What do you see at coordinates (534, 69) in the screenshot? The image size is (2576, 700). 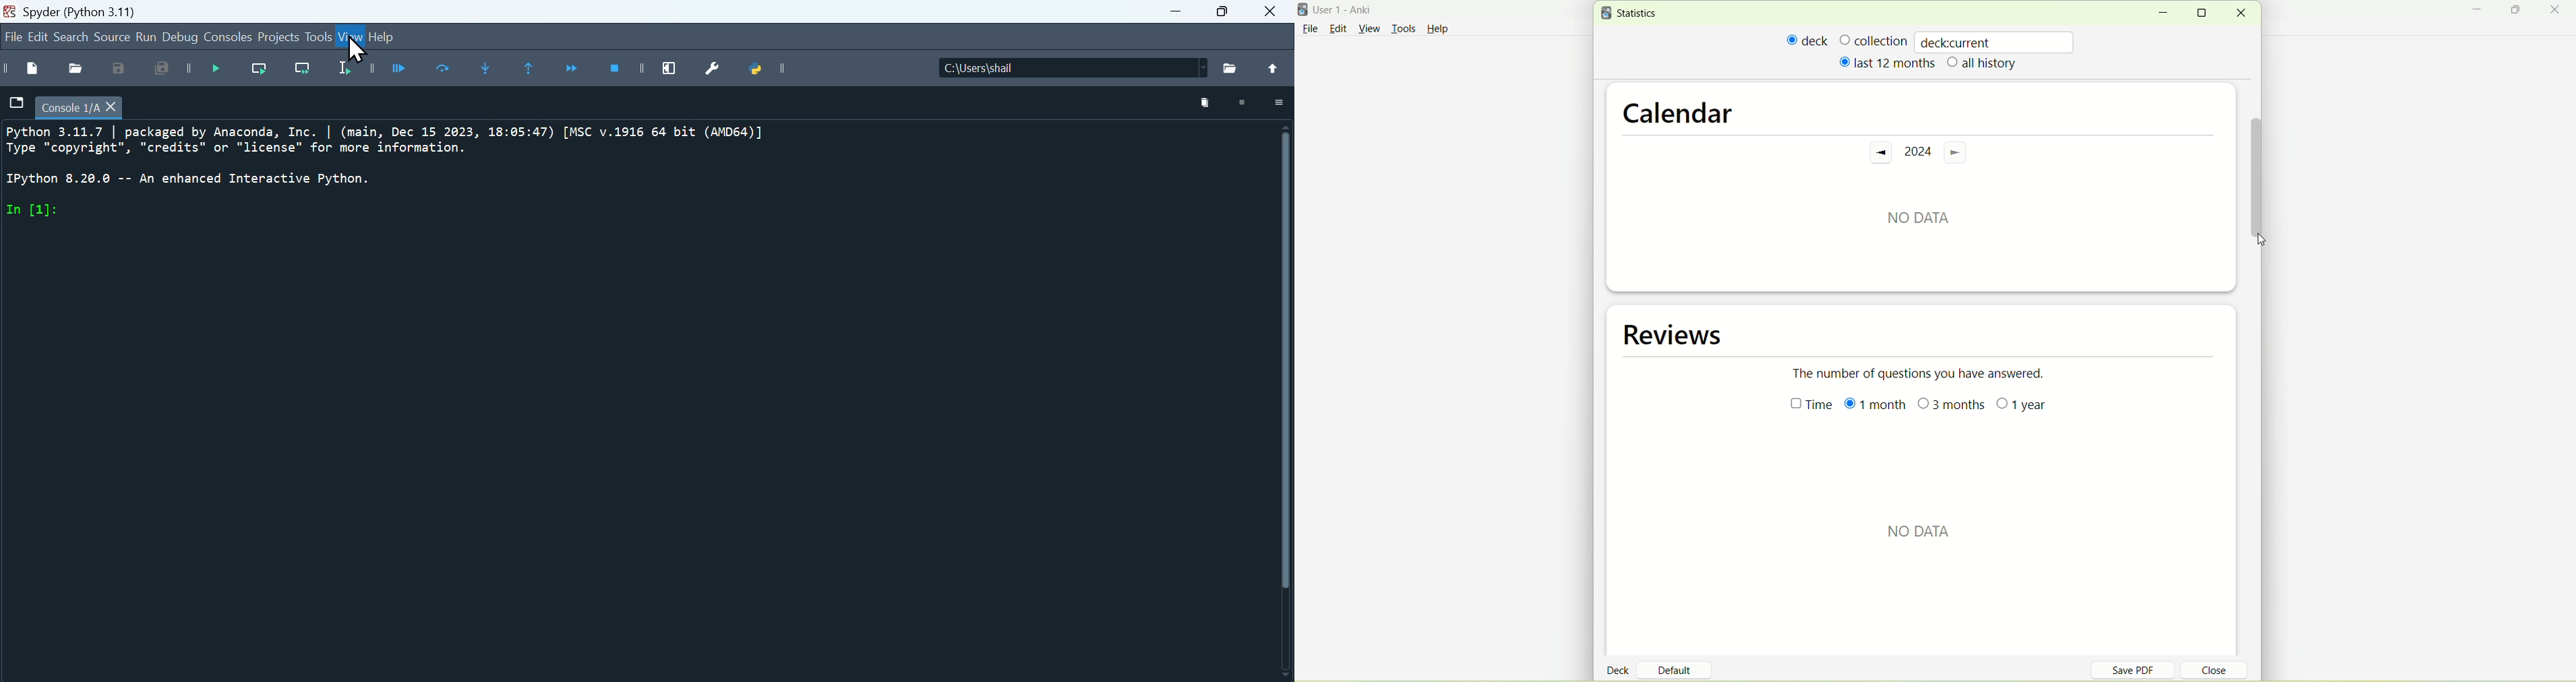 I see `Continue execution until same function returns` at bounding box center [534, 69].